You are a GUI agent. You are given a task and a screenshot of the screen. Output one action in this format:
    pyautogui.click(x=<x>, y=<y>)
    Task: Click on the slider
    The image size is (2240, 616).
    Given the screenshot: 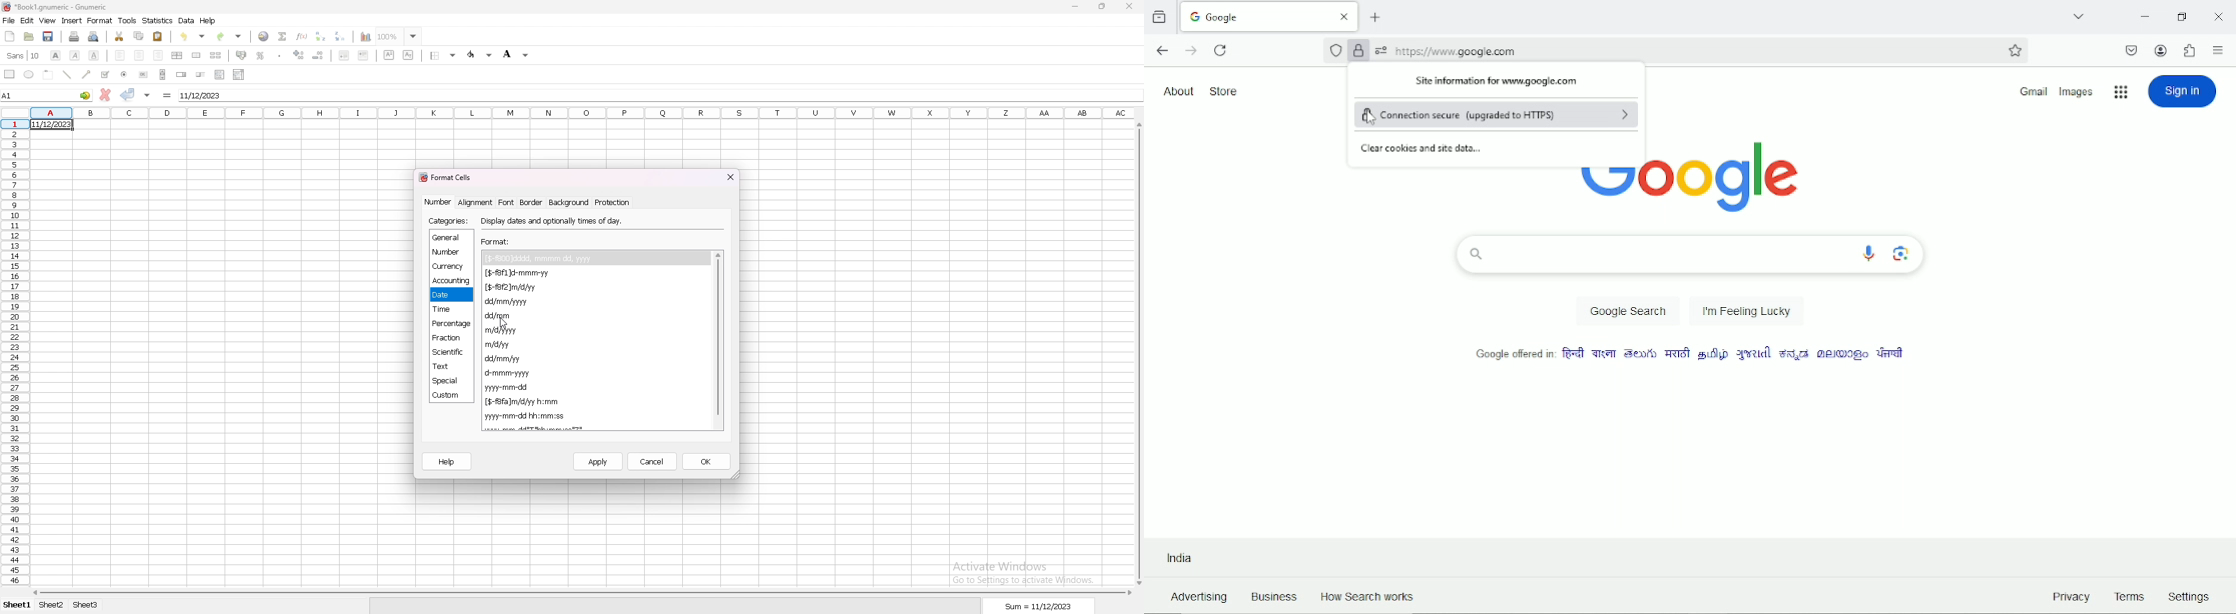 What is the action you would take?
    pyautogui.click(x=200, y=75)
    